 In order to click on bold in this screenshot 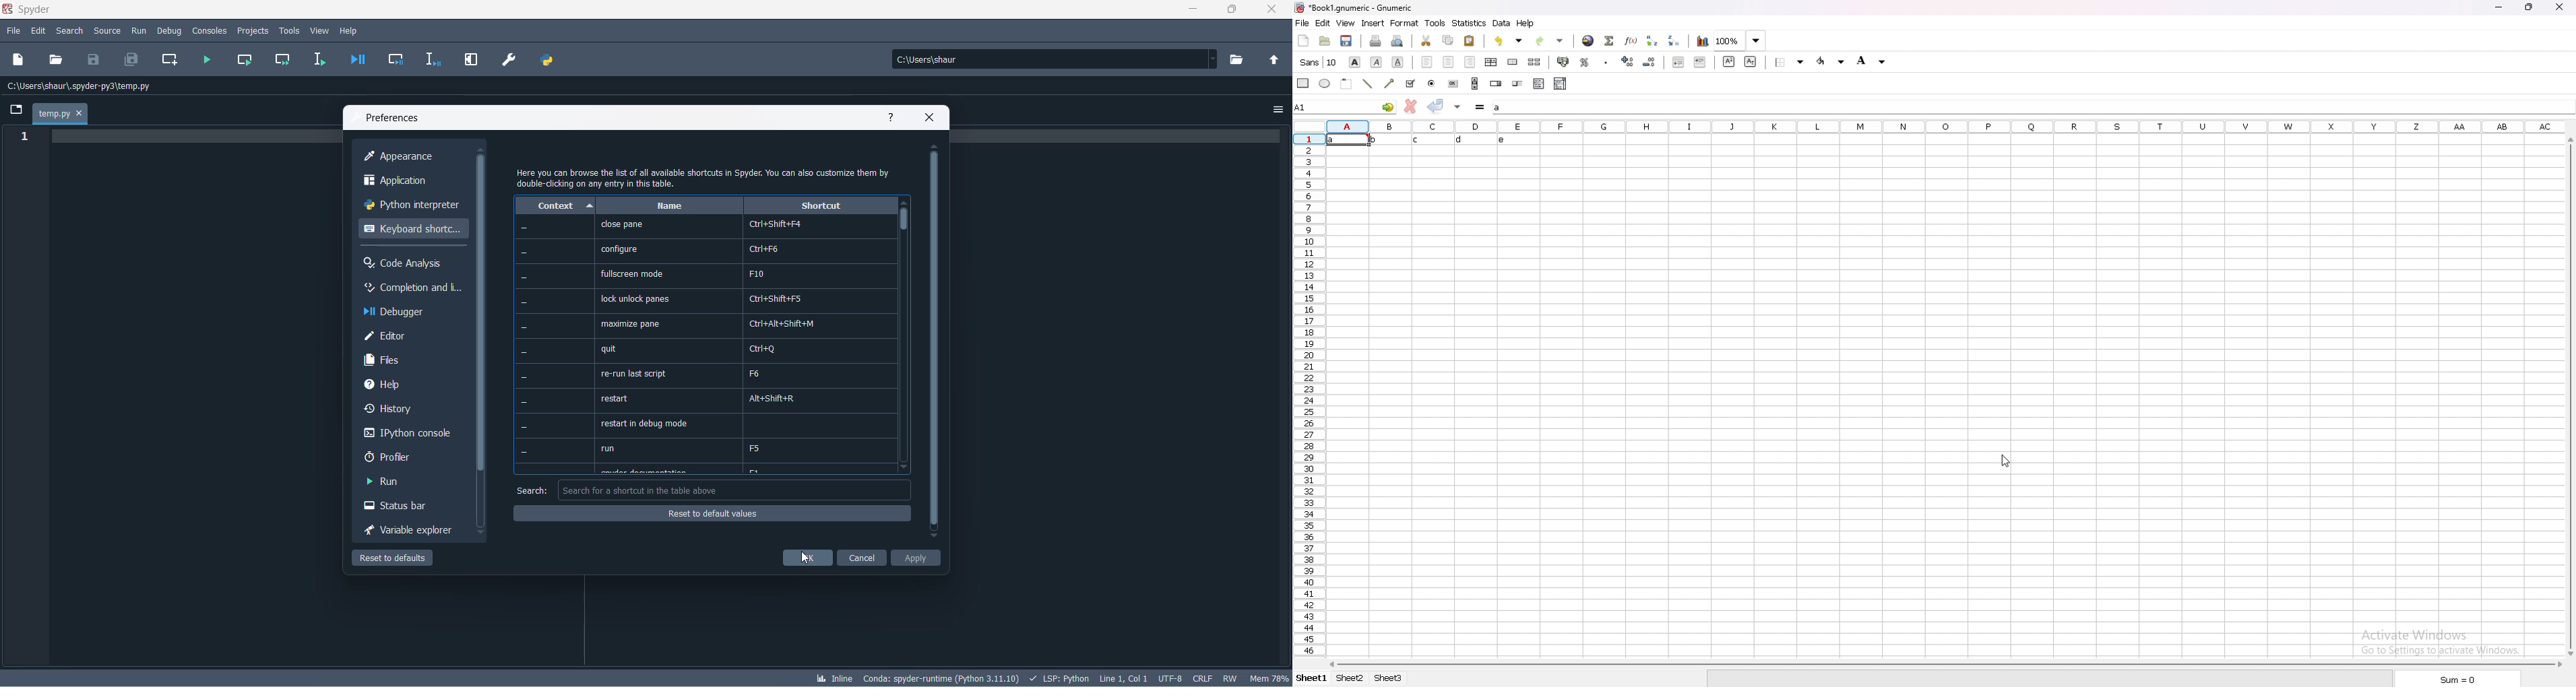, I will do `click(1356, 62)`.